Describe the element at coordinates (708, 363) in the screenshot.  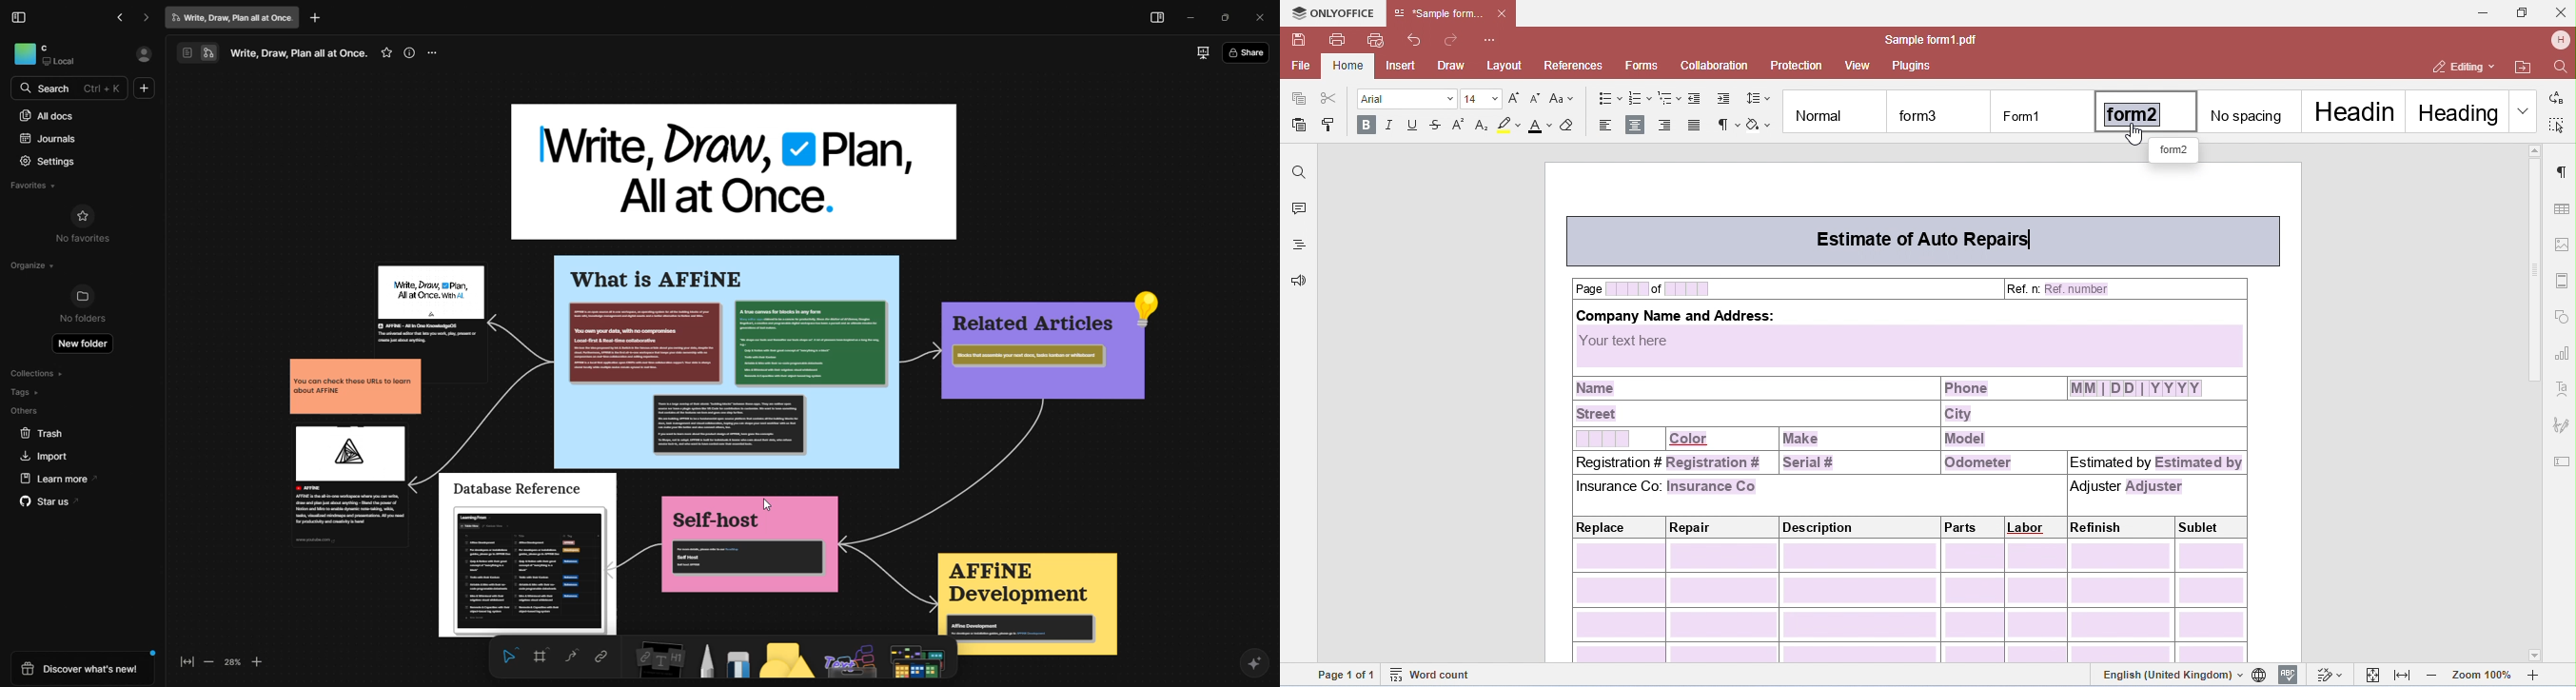
I see `new workspace` at that location.